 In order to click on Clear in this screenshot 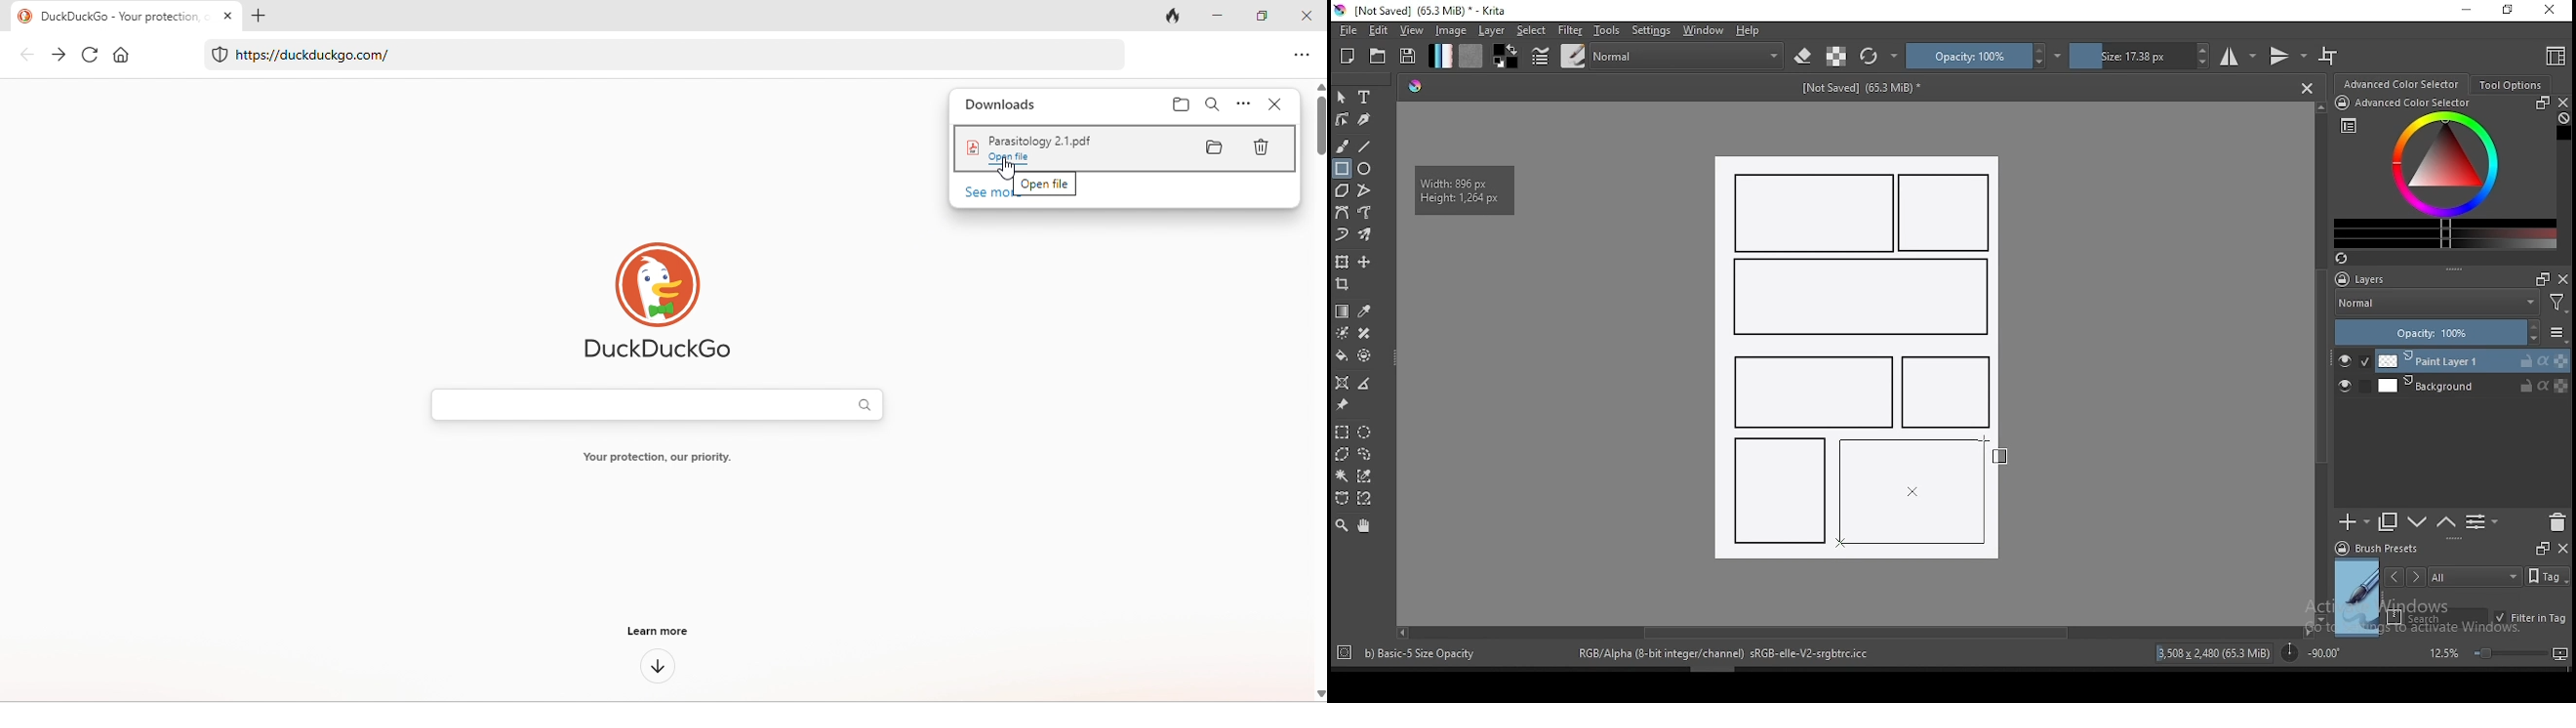, I will do `click(2563, 120)`.